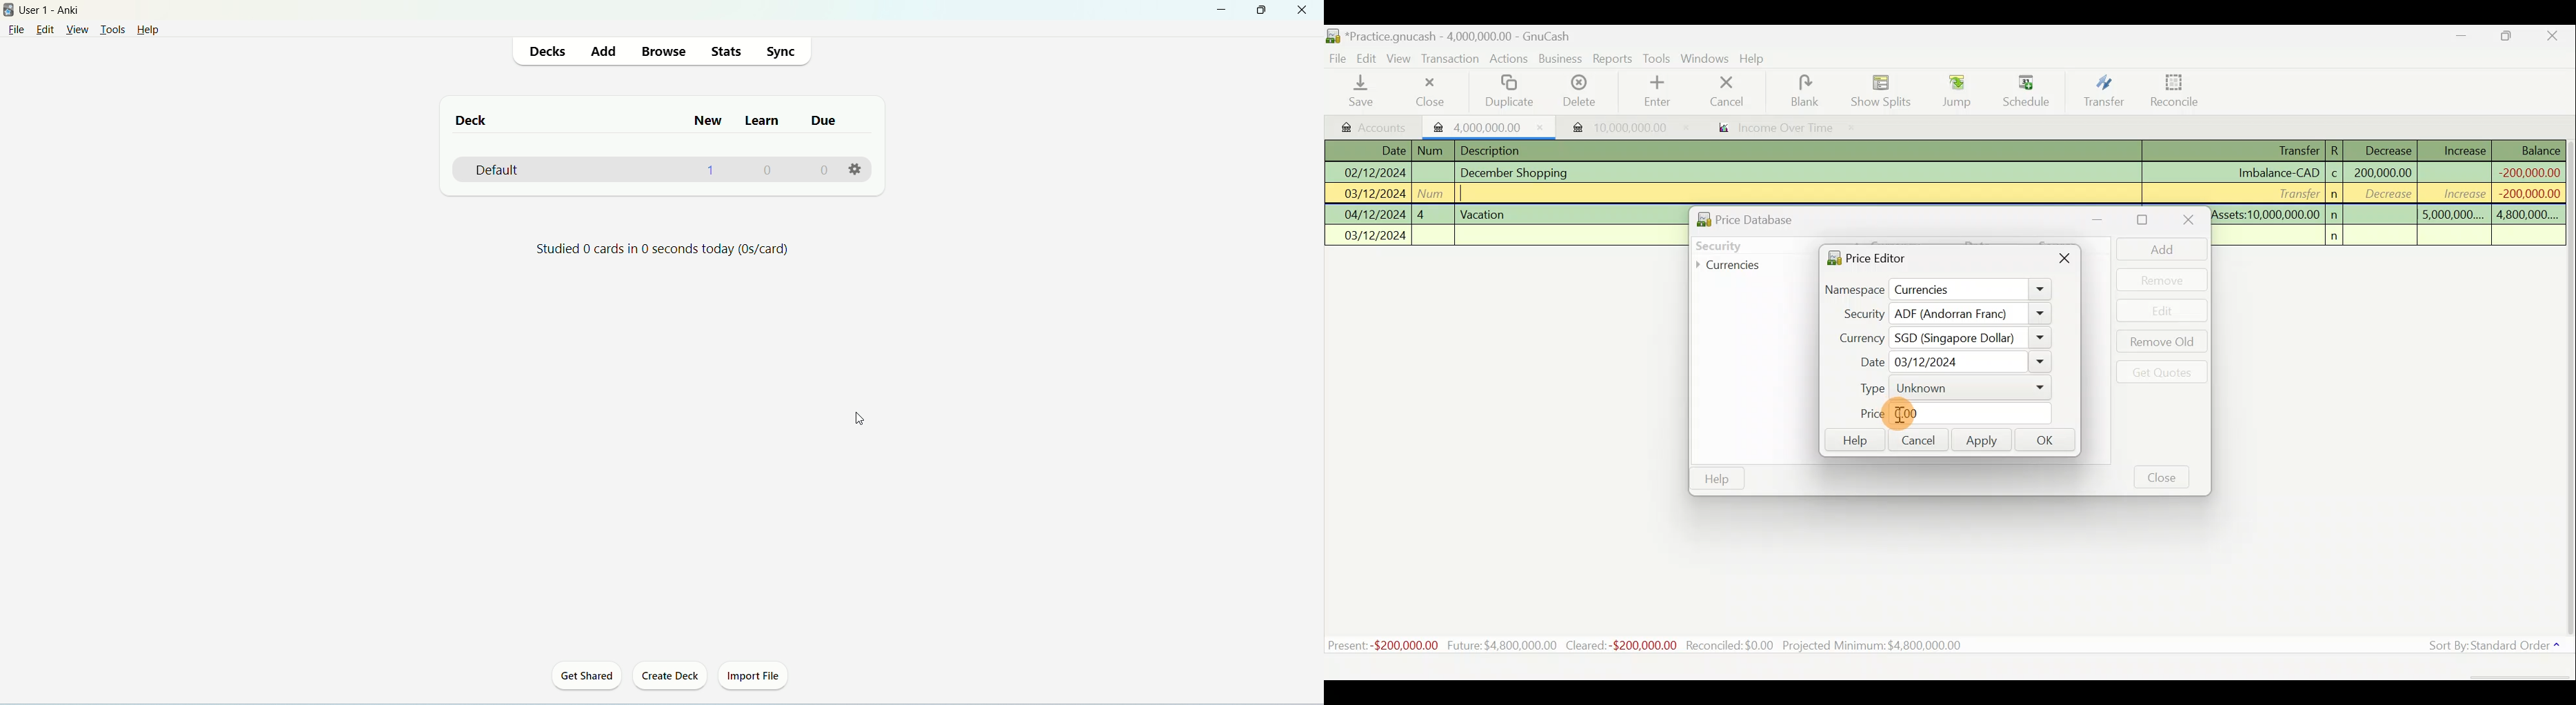 The image size is (2576, 728). I want to click on Date, so click(1950, 362).